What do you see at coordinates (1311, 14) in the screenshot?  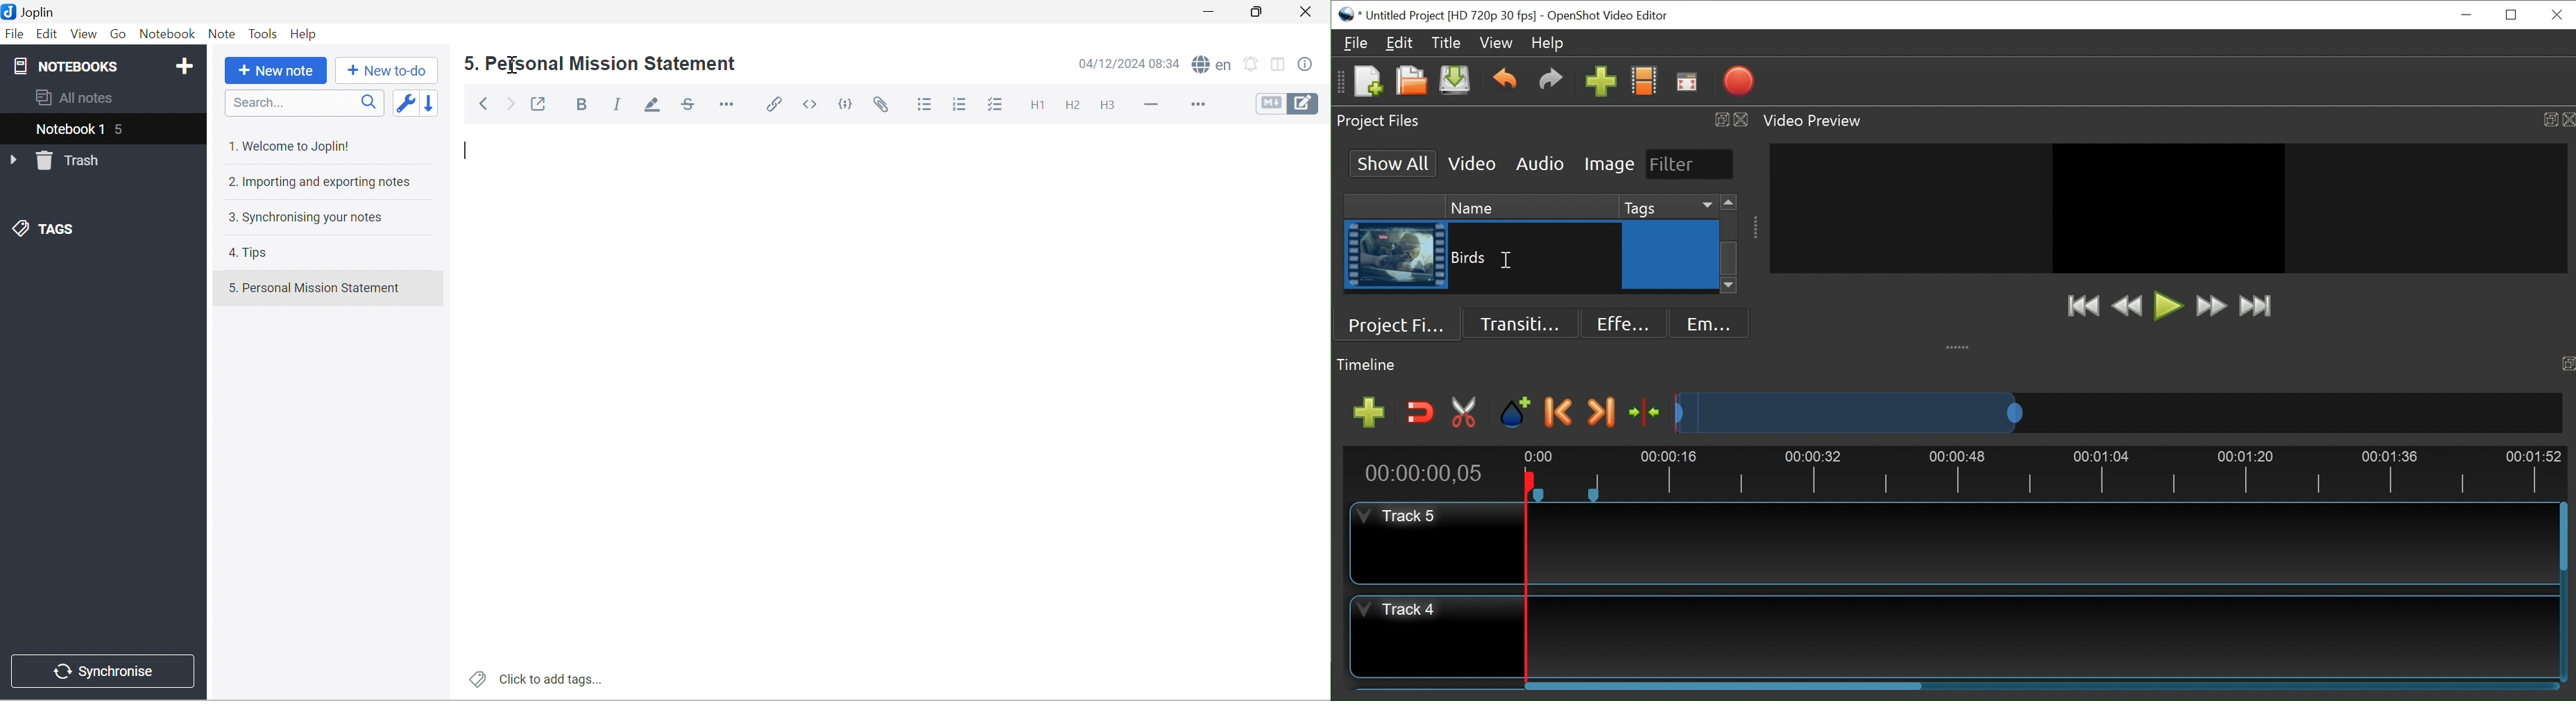 I see `Close` at bounding box center [1311, 14].